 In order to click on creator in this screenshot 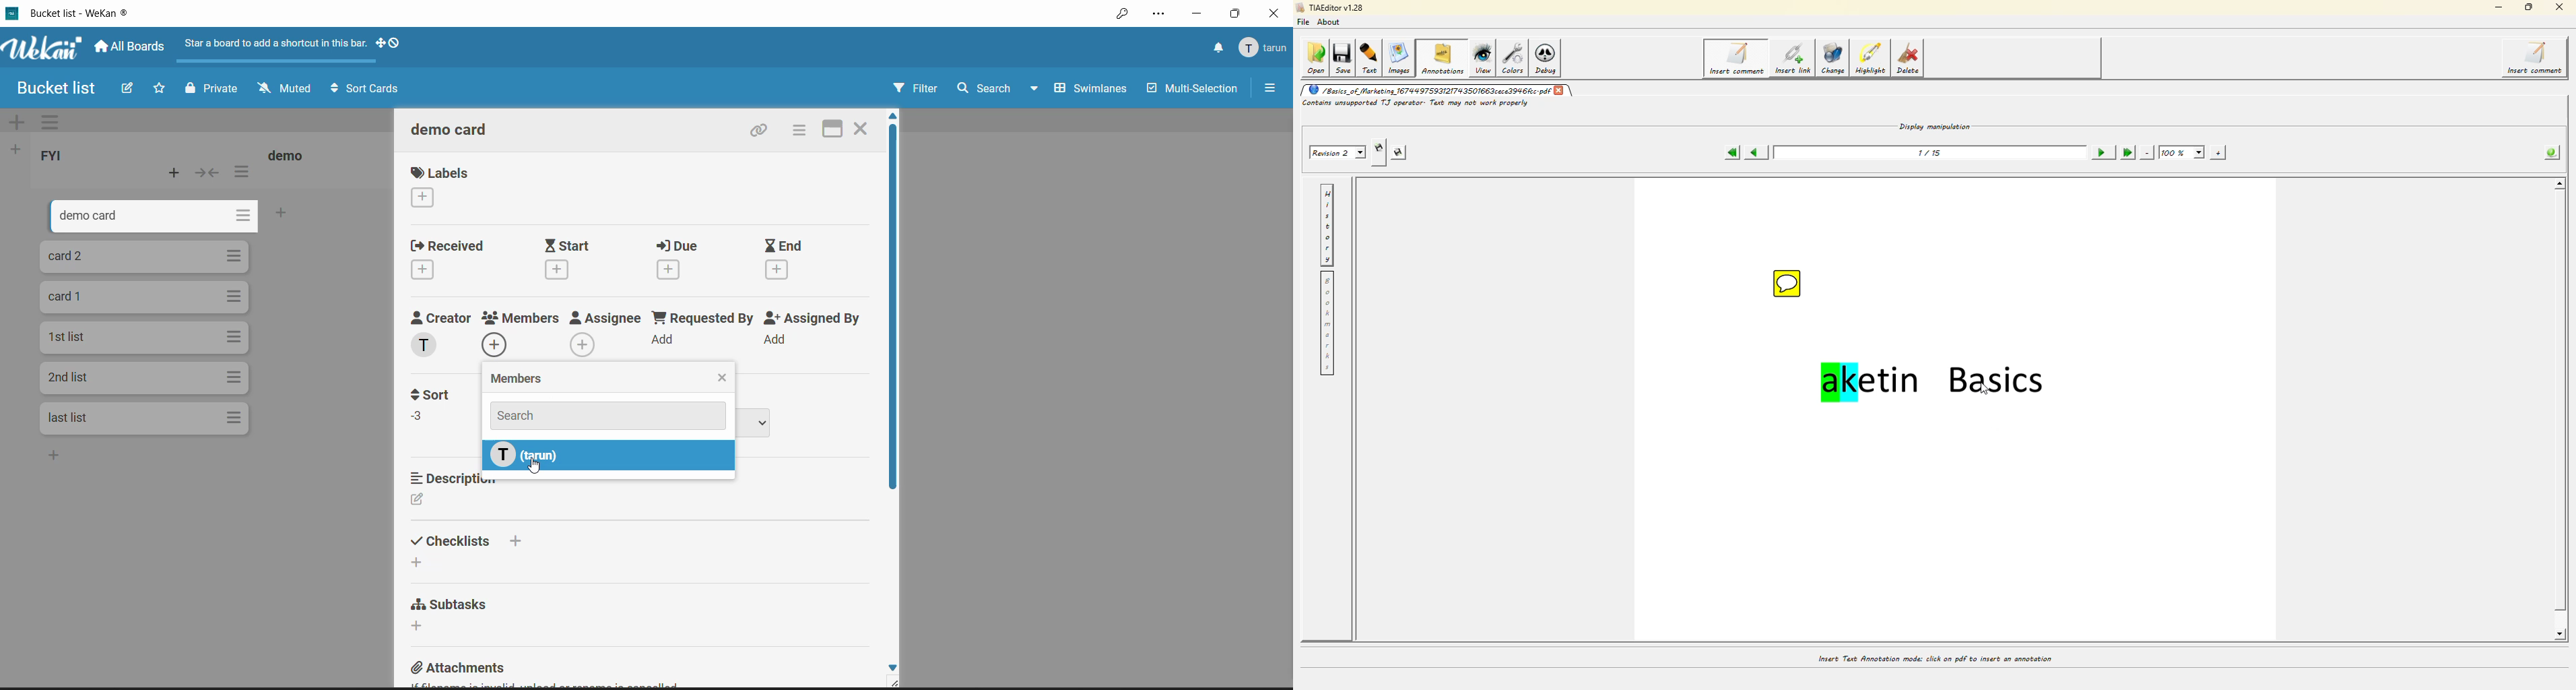, I will do `click(440, 317)`.